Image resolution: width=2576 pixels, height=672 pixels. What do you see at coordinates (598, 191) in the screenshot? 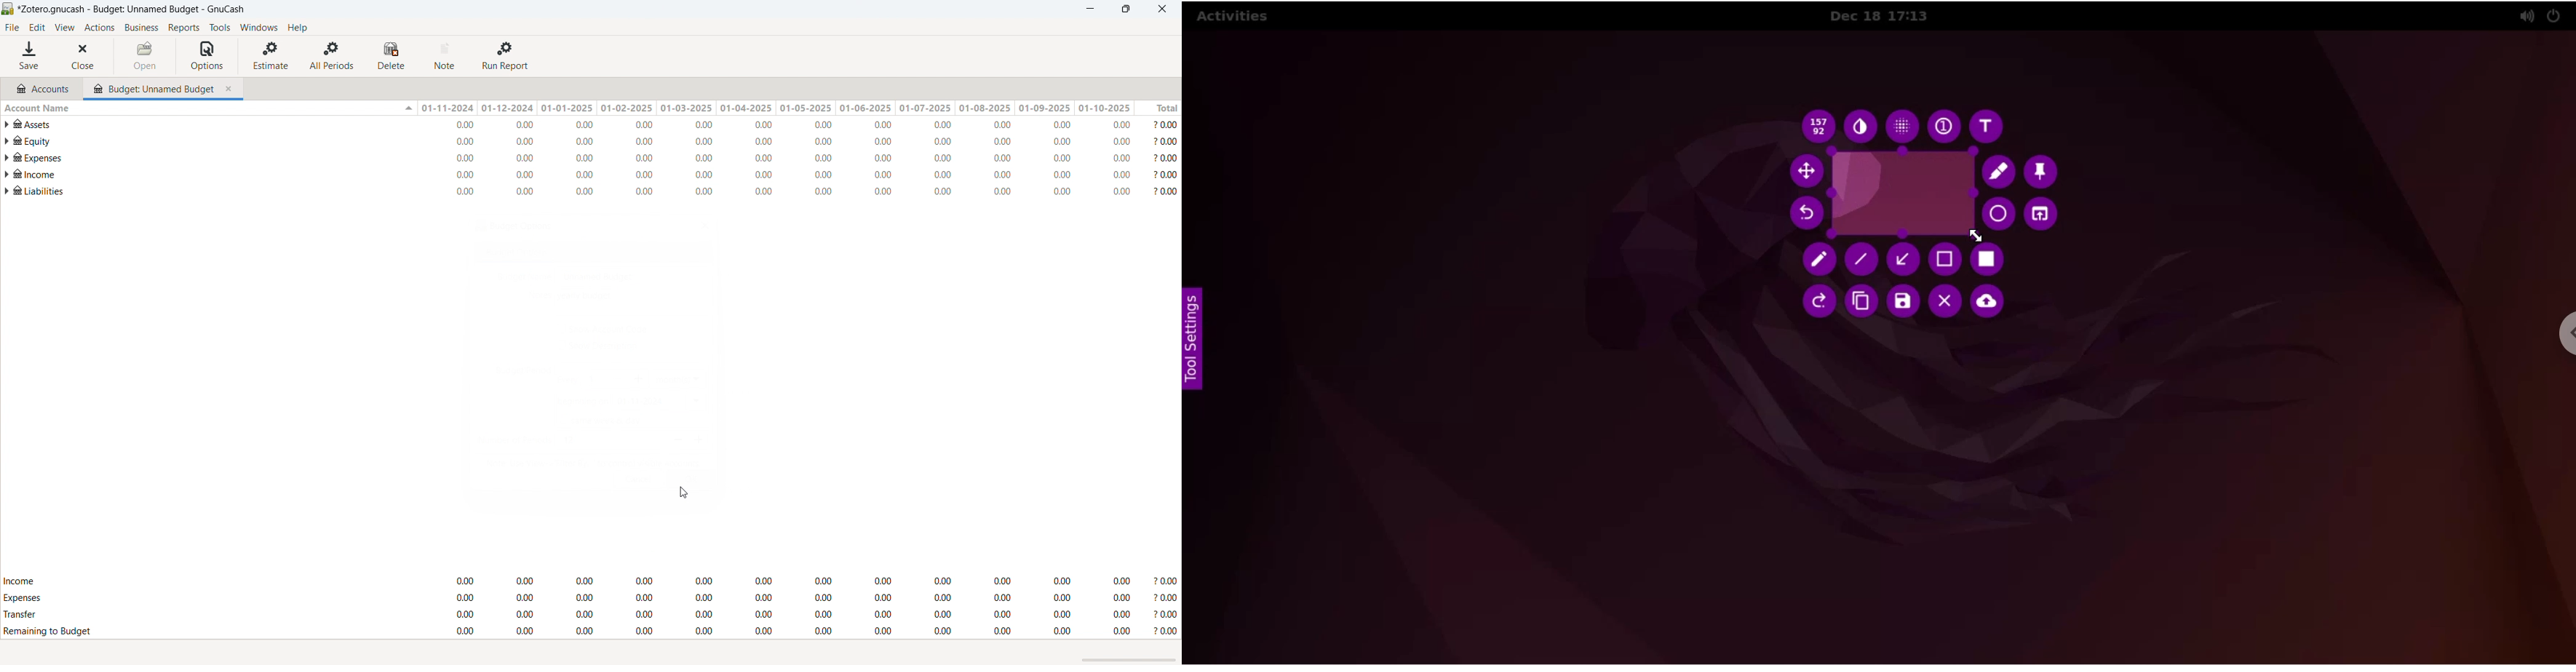
I see `account statement for "Liabilities"` at bounding box center [598, 191].